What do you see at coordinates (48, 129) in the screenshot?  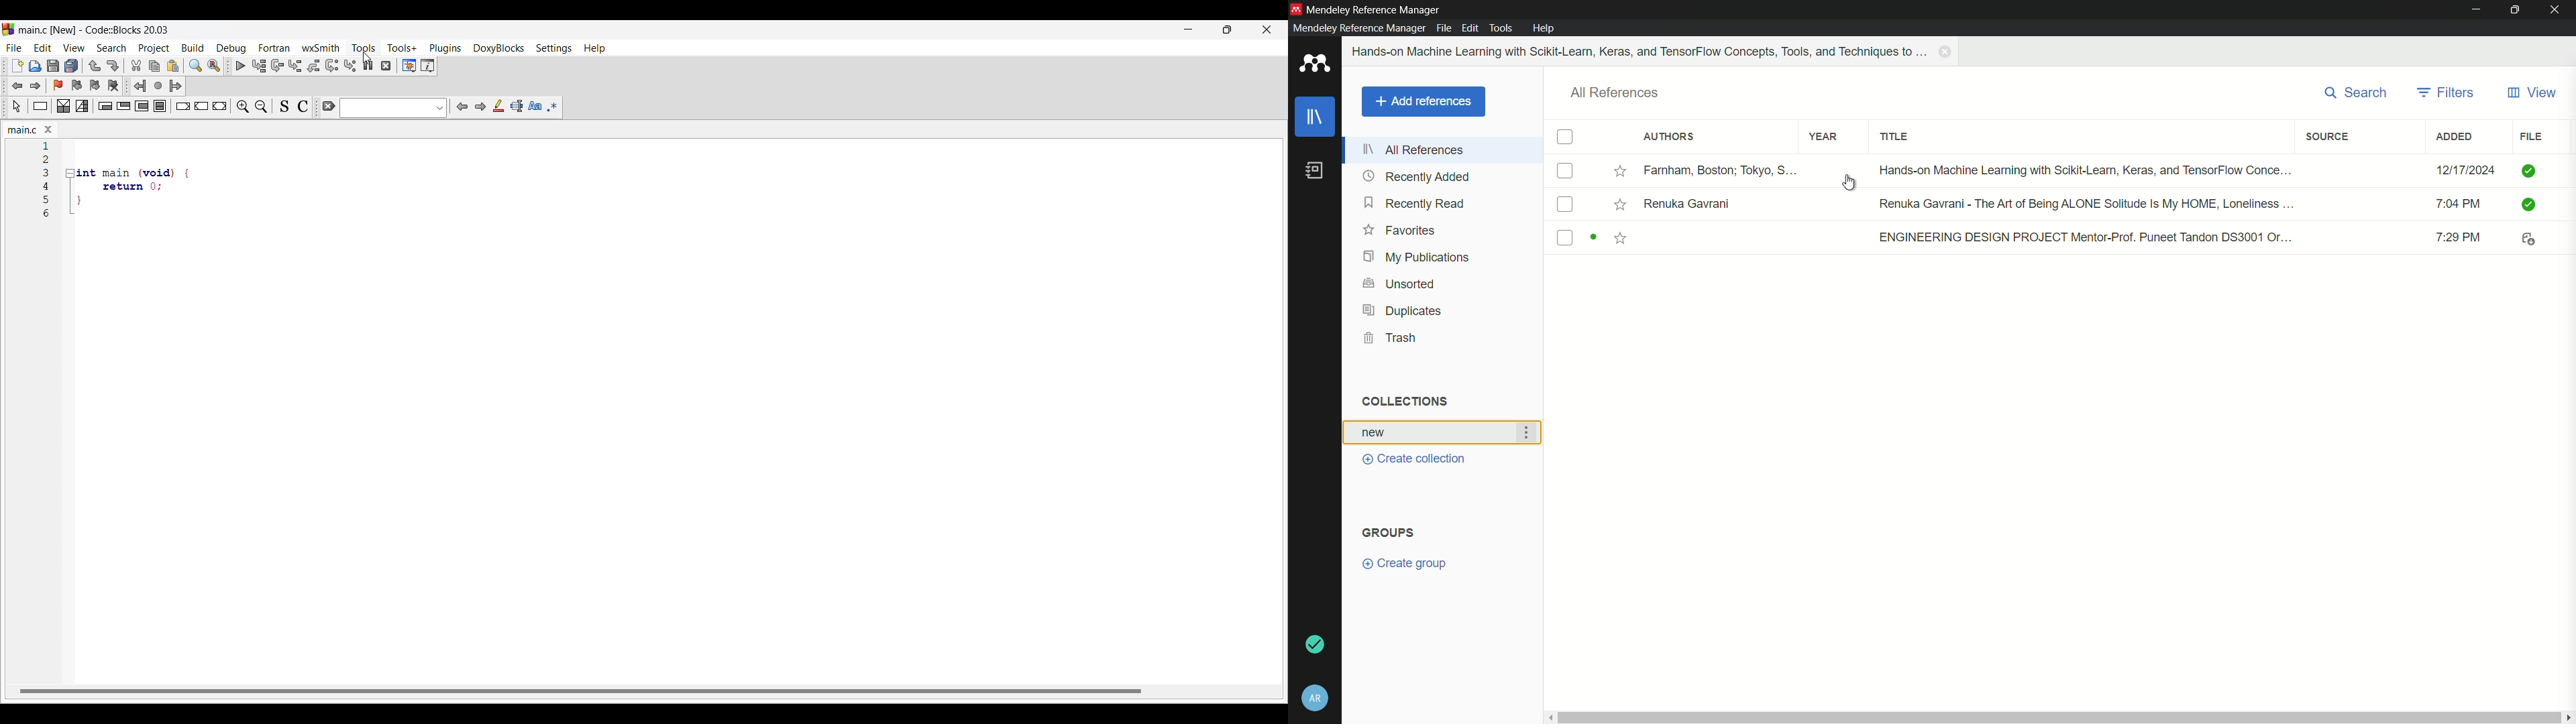 I see `Close tab` at bounding box center [48, 129].